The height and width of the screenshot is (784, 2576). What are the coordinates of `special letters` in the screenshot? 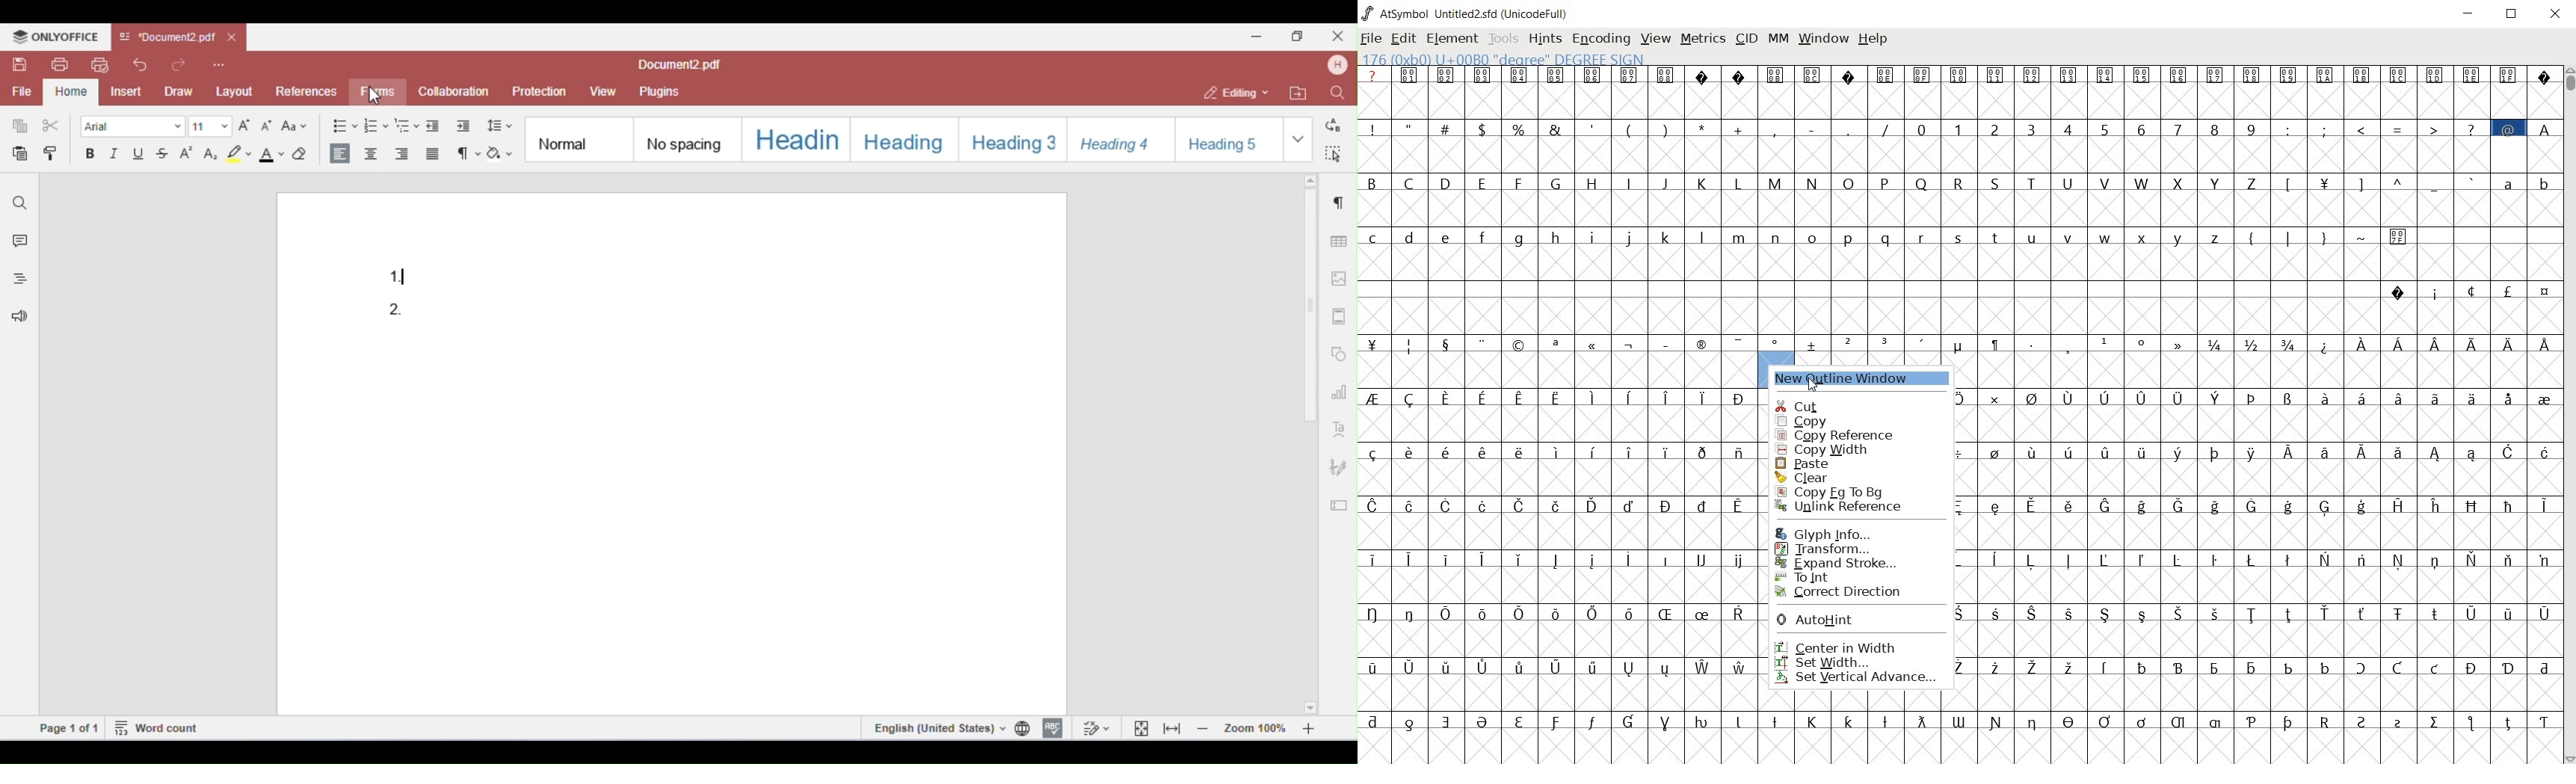 It's located at (2256, 505).